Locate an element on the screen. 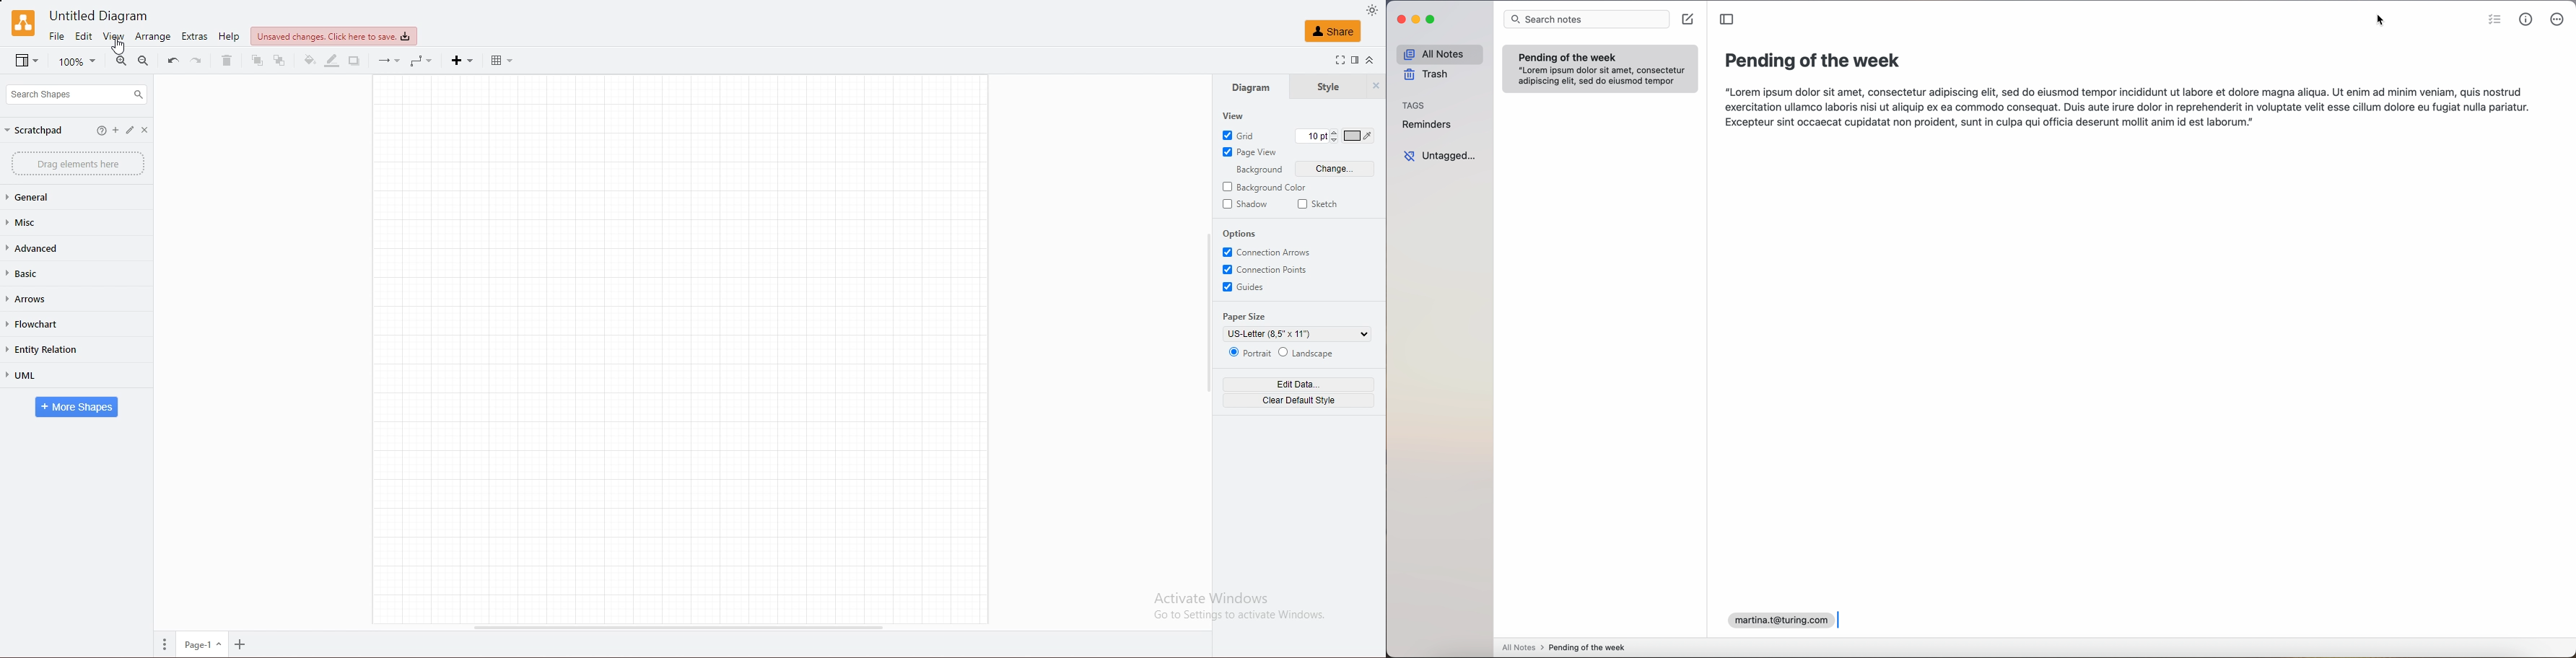 This screenshot has width=2576, height=672. uml is located at coordinates (44, 374).